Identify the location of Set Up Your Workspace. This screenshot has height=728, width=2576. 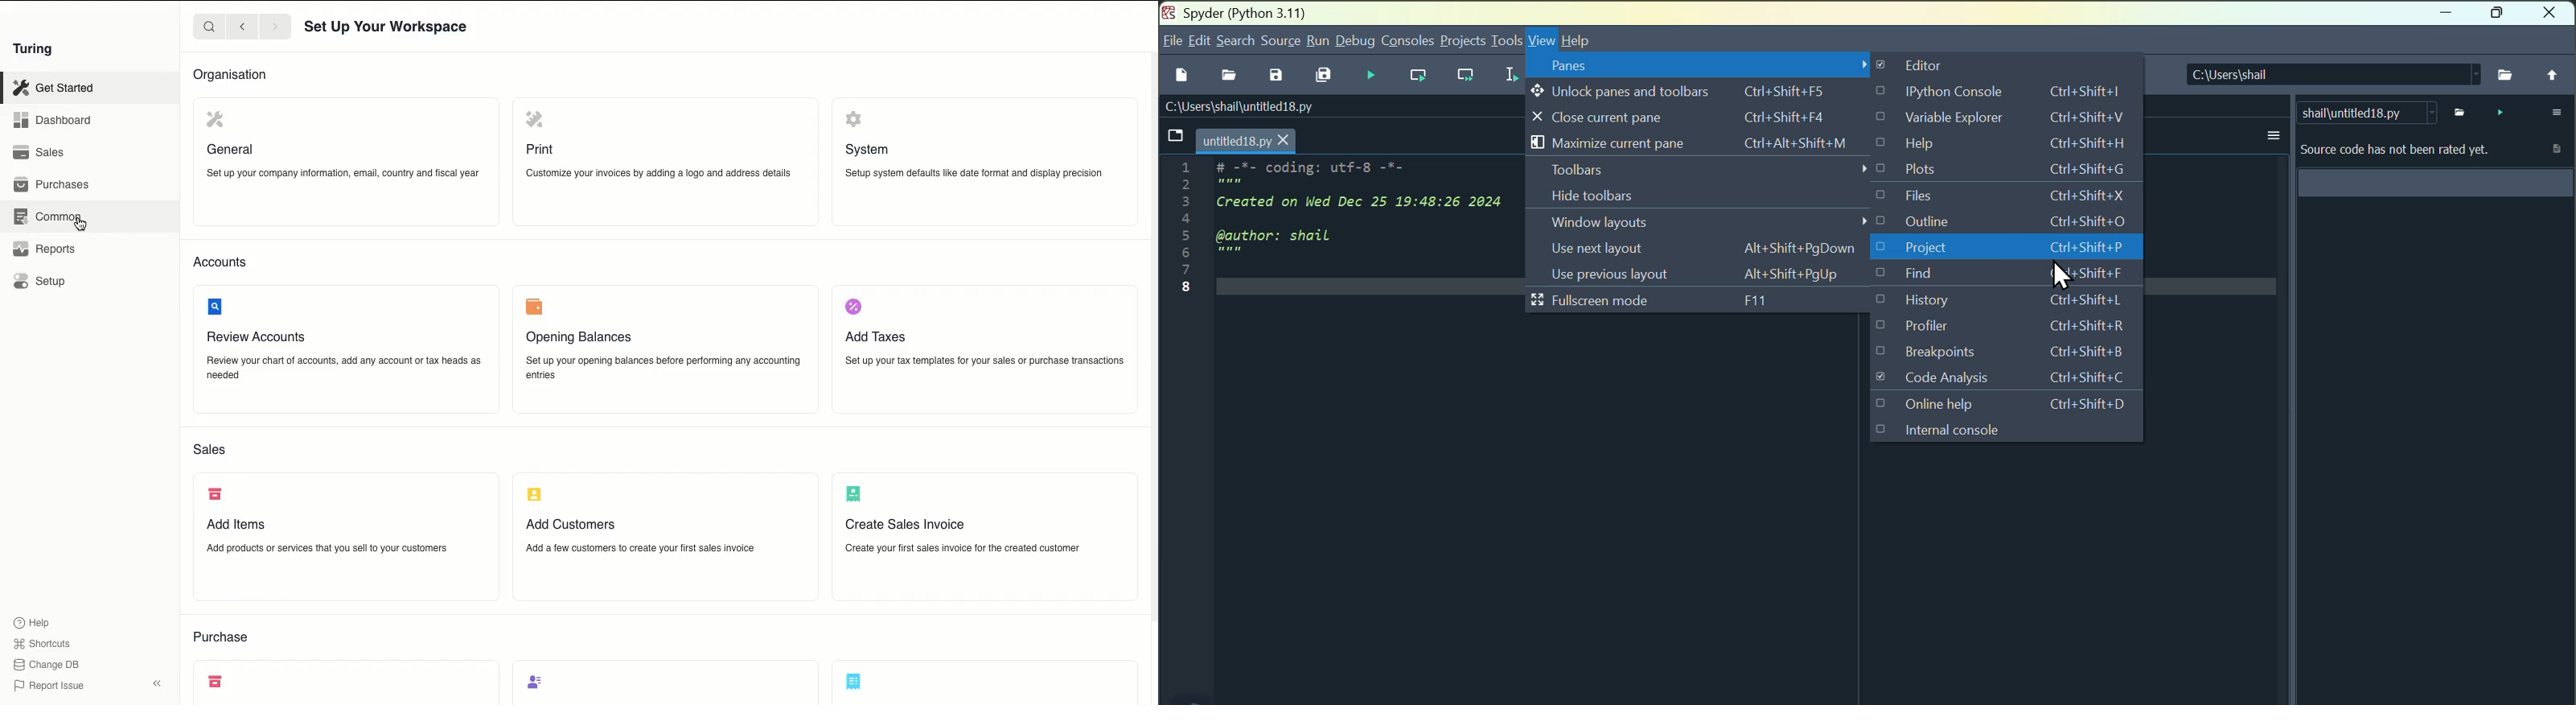
(390, 27).